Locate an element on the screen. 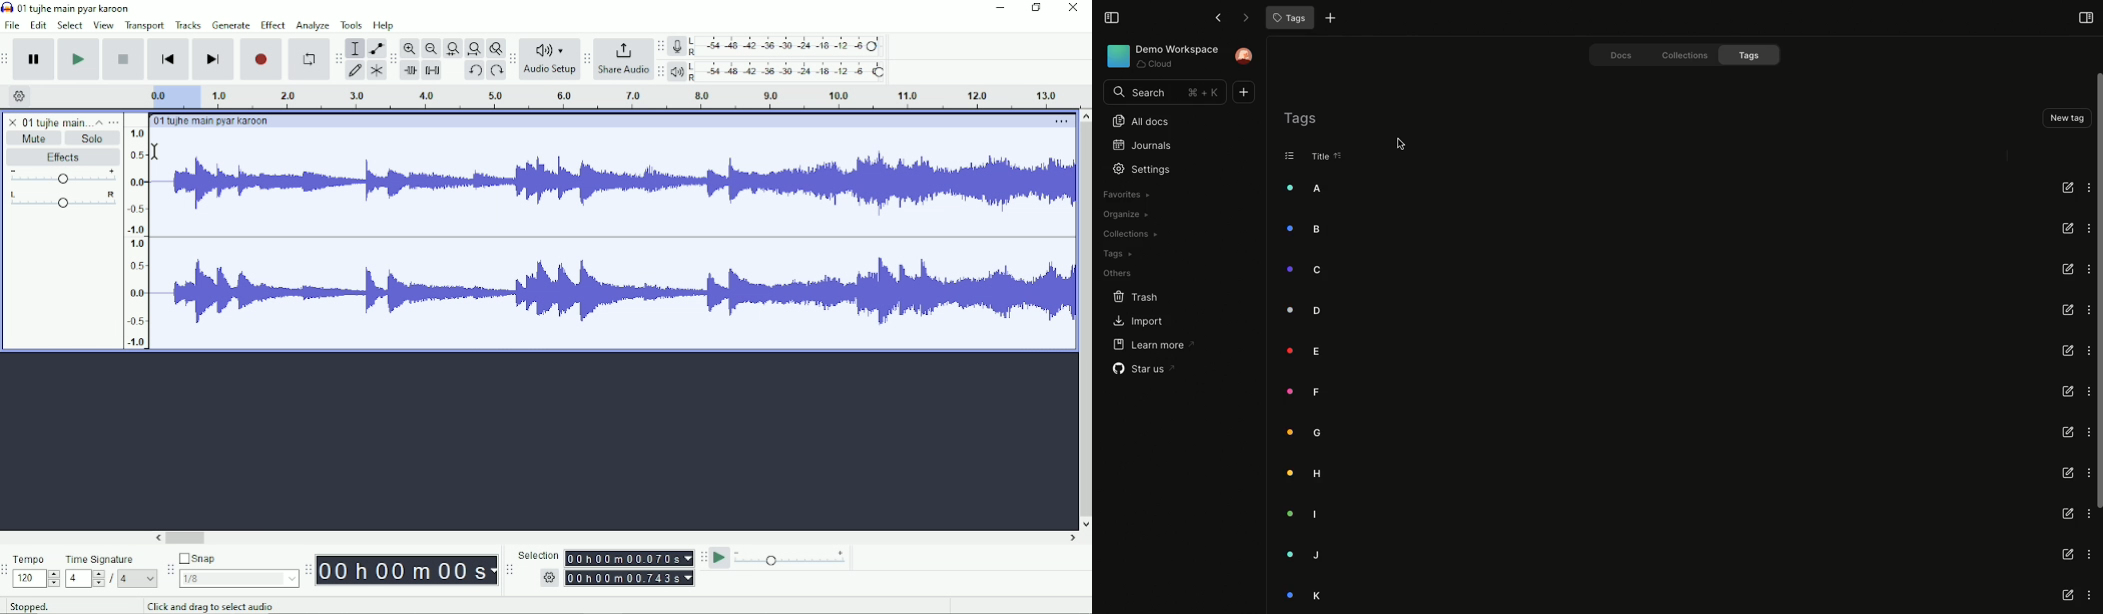 The width and height of the screenshot is (2128, 616). Selection is located at coordinates (538, 555).